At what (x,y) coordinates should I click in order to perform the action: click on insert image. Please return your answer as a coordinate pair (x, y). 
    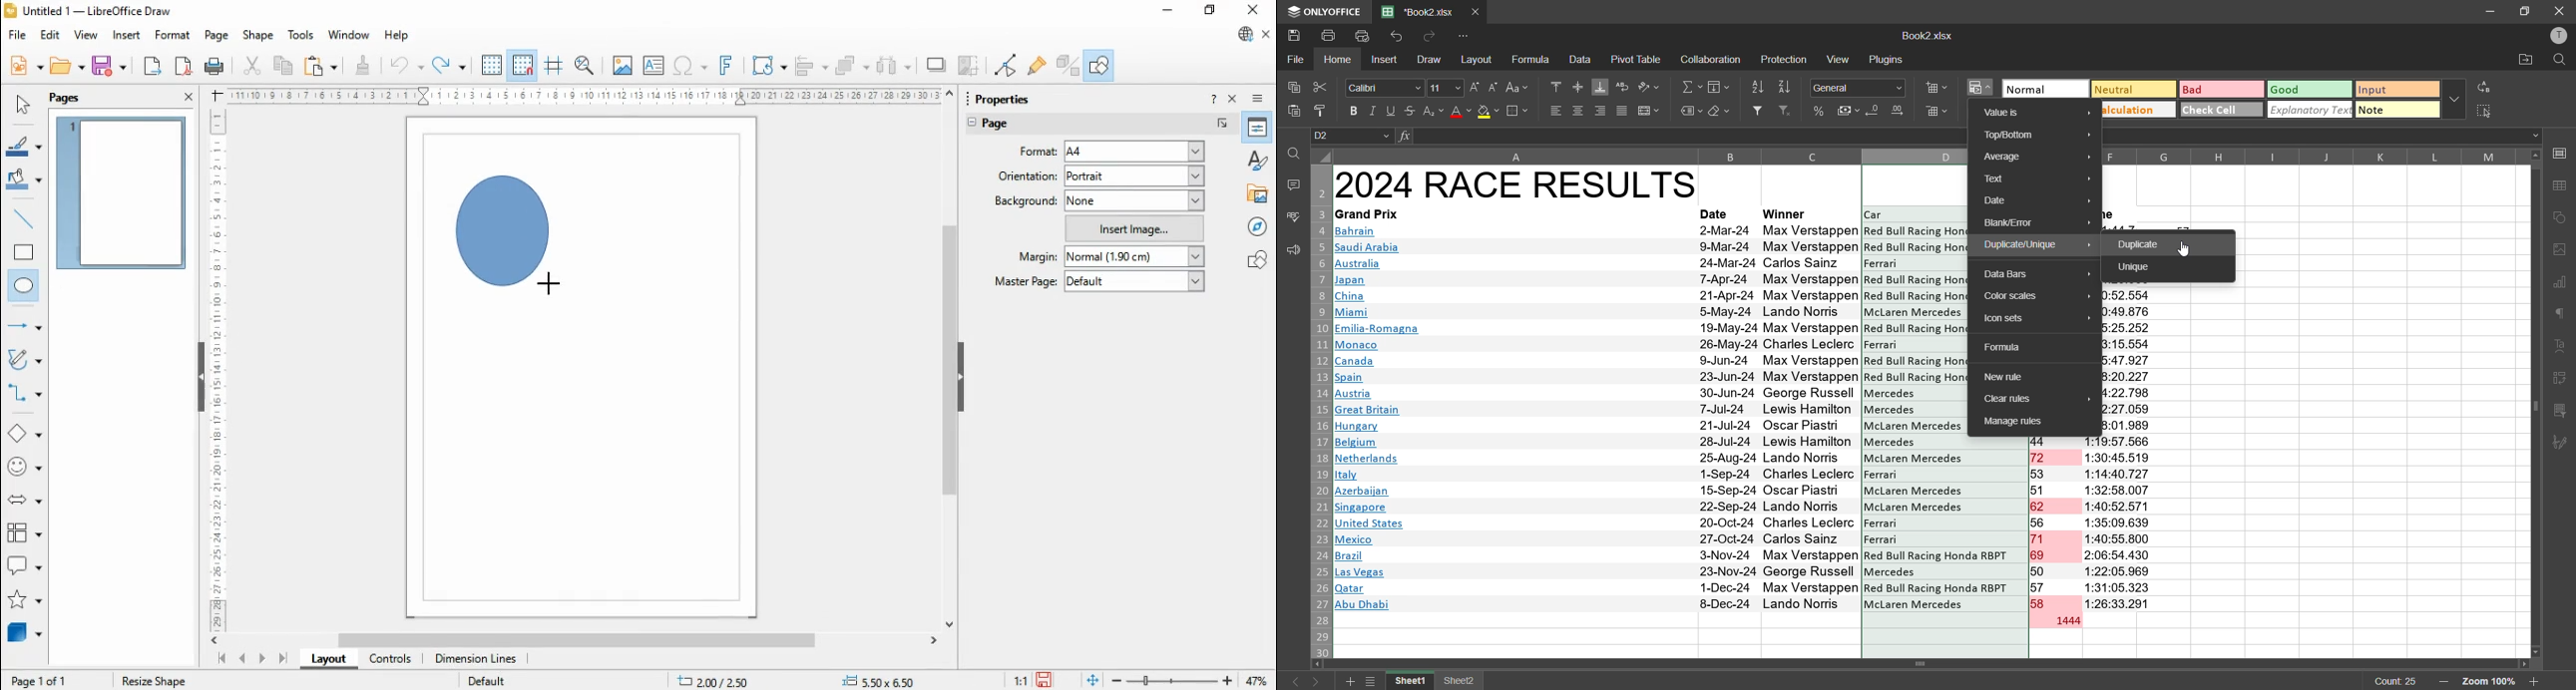
    Looking at the image, I should click on (622, 65).